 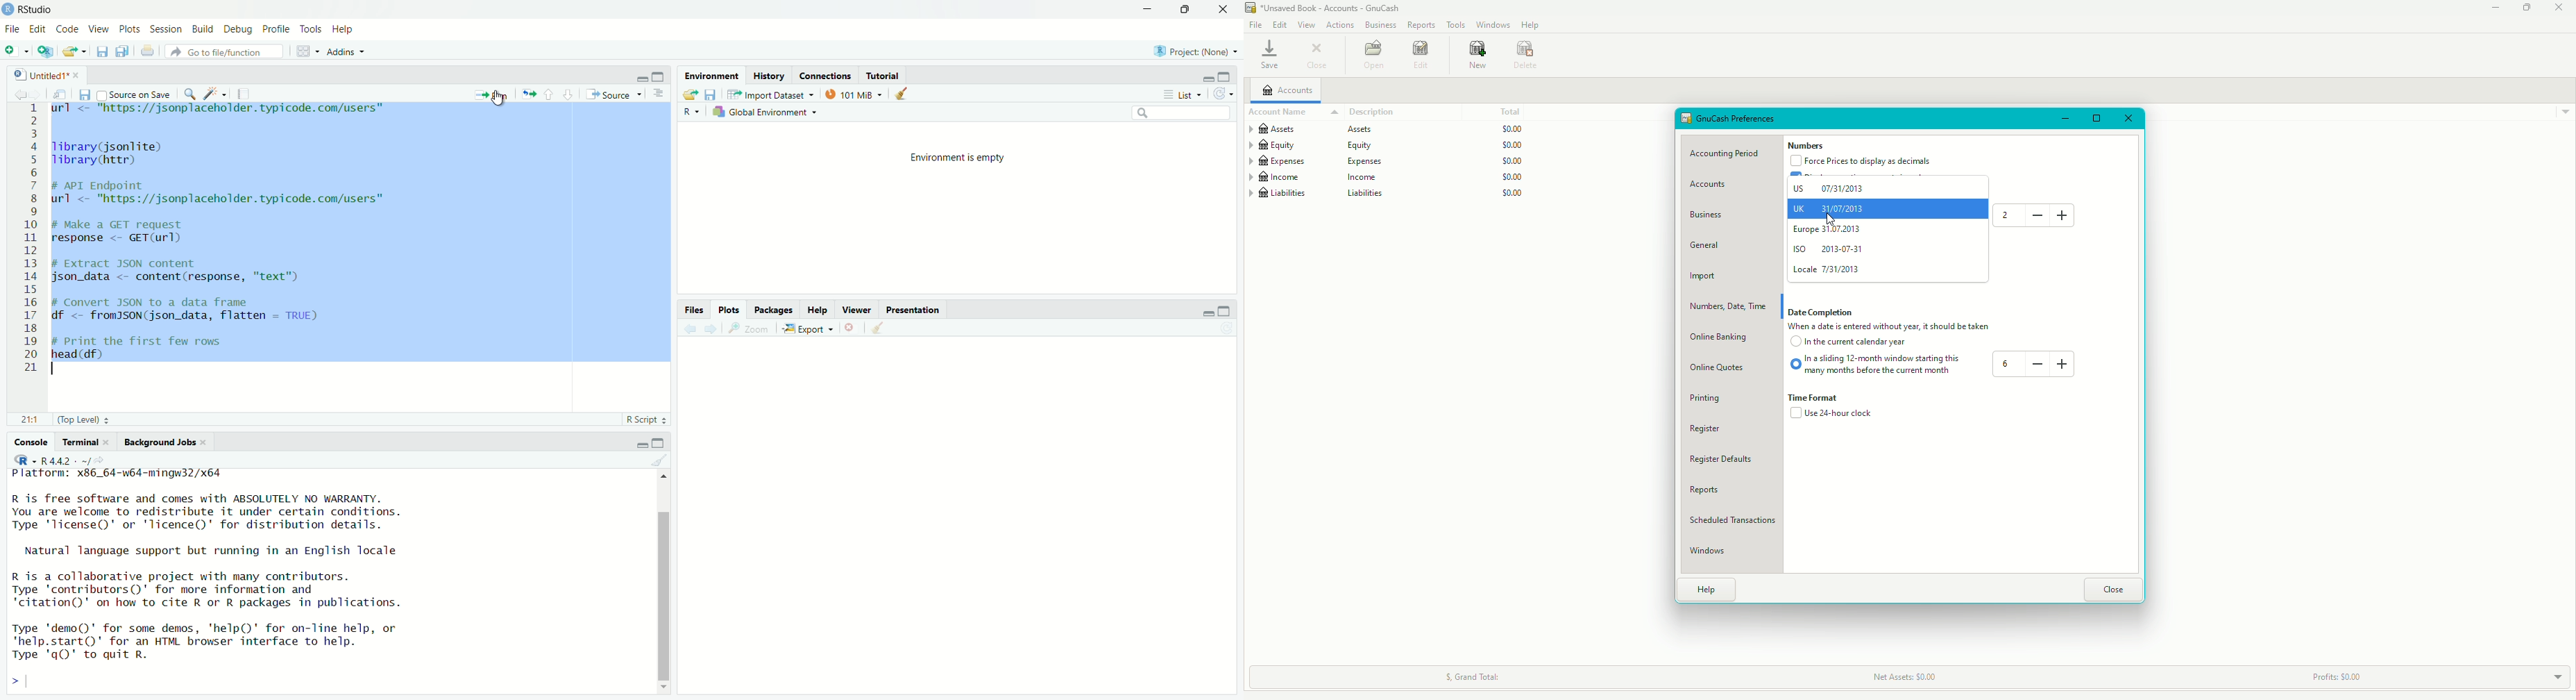 What do you see at coordinates (118, 476) in the screenshot?
I see `Platform: x86_64-w64-mingw32/x64` at bounding box center [118, 476].